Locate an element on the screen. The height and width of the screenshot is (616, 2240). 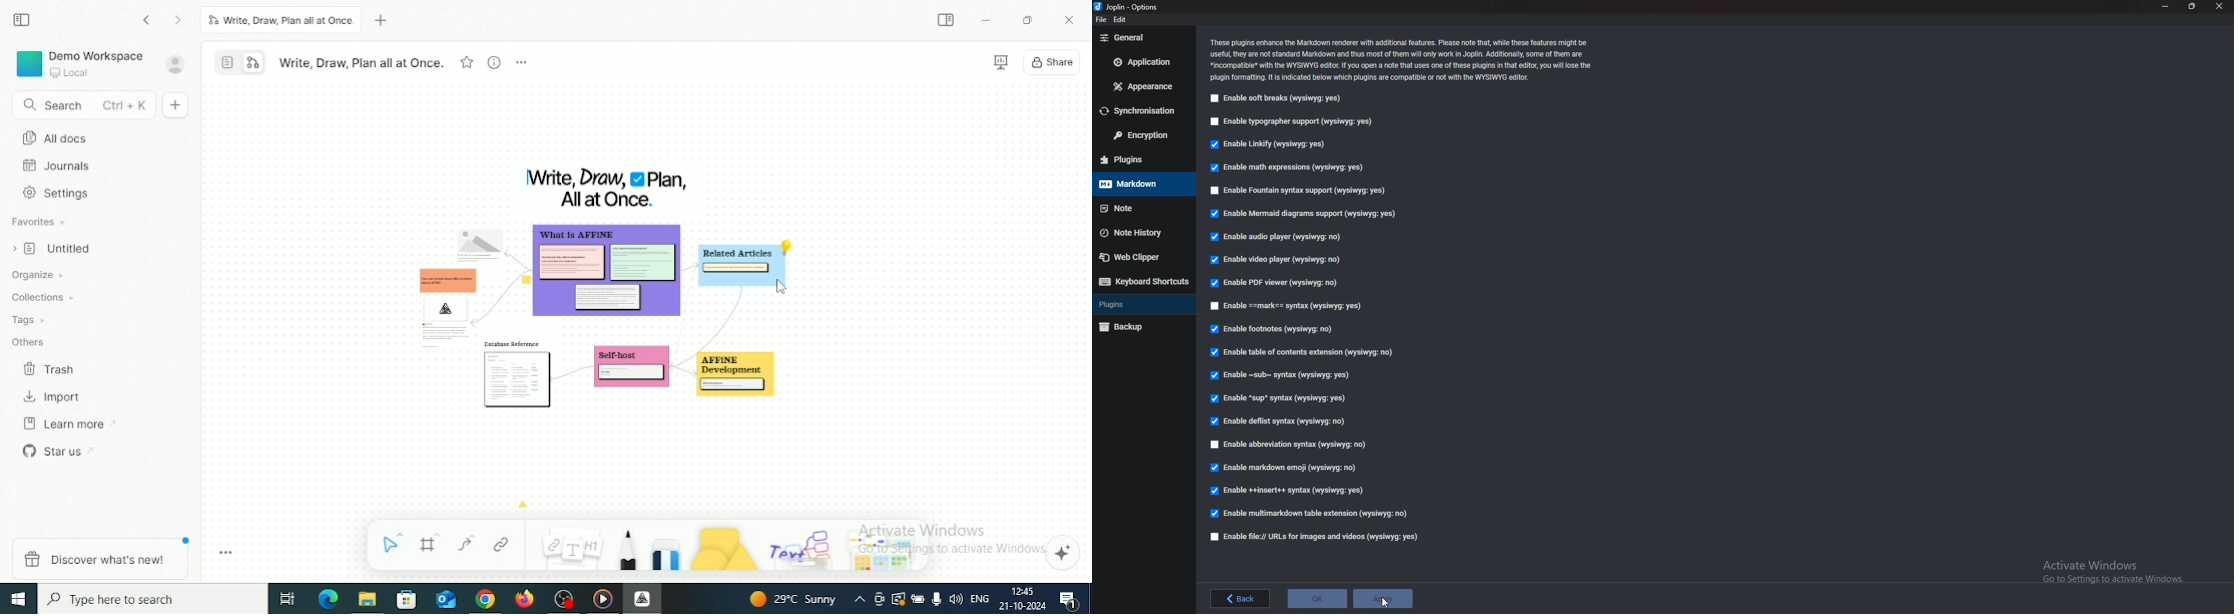
Enable abbrevation Syntax is located at coordinates (1297, 445).